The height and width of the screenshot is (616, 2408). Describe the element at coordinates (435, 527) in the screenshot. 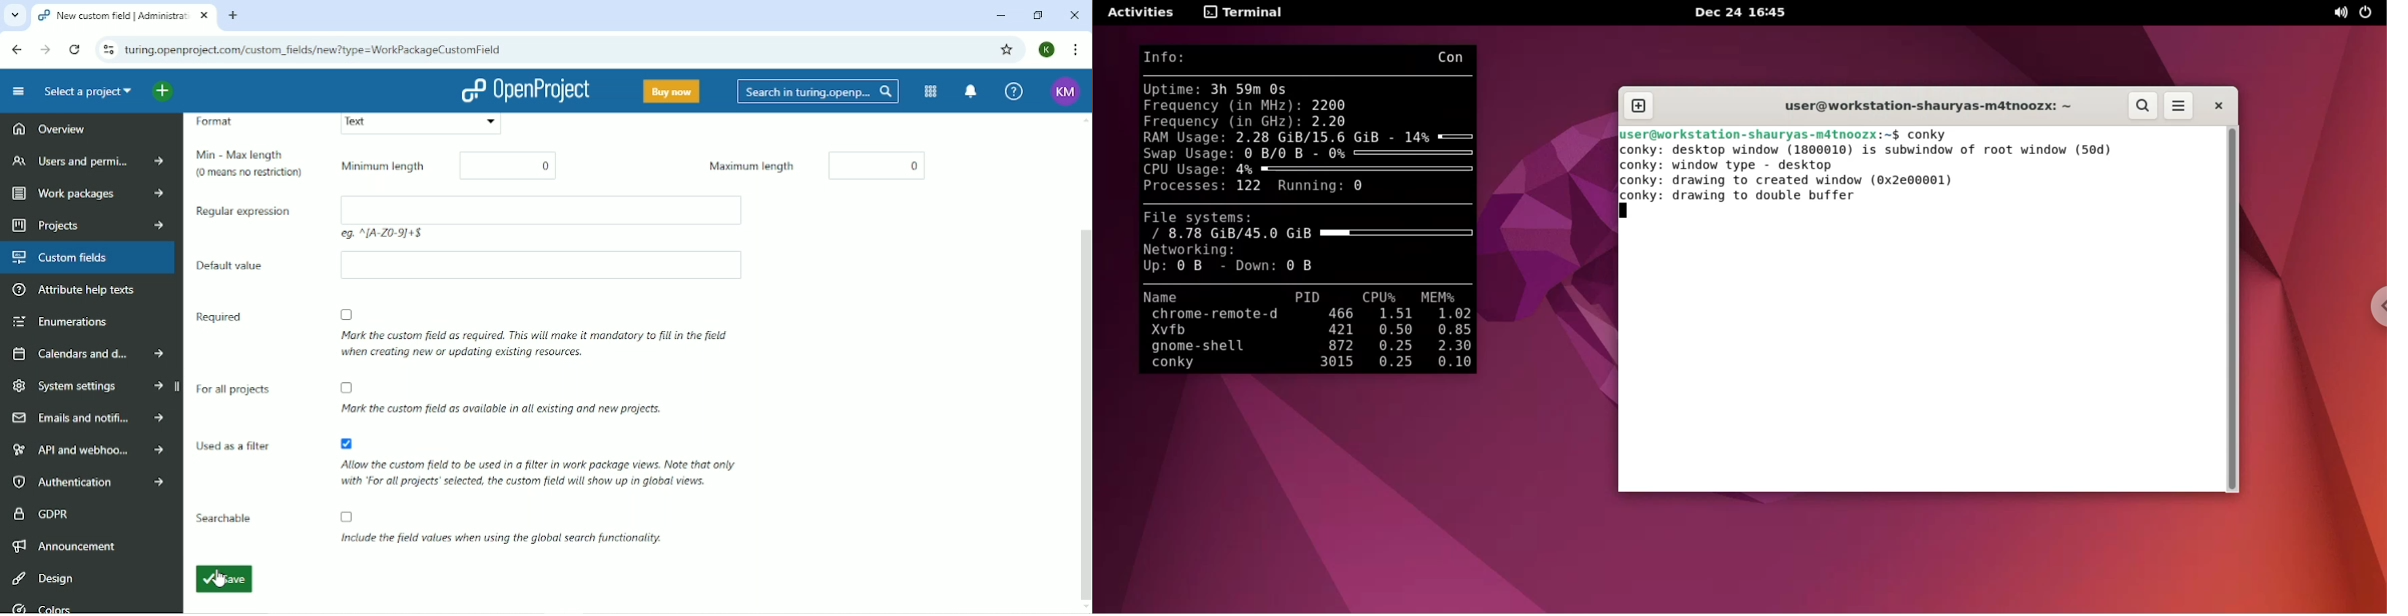

I see `Searchable` at that location.